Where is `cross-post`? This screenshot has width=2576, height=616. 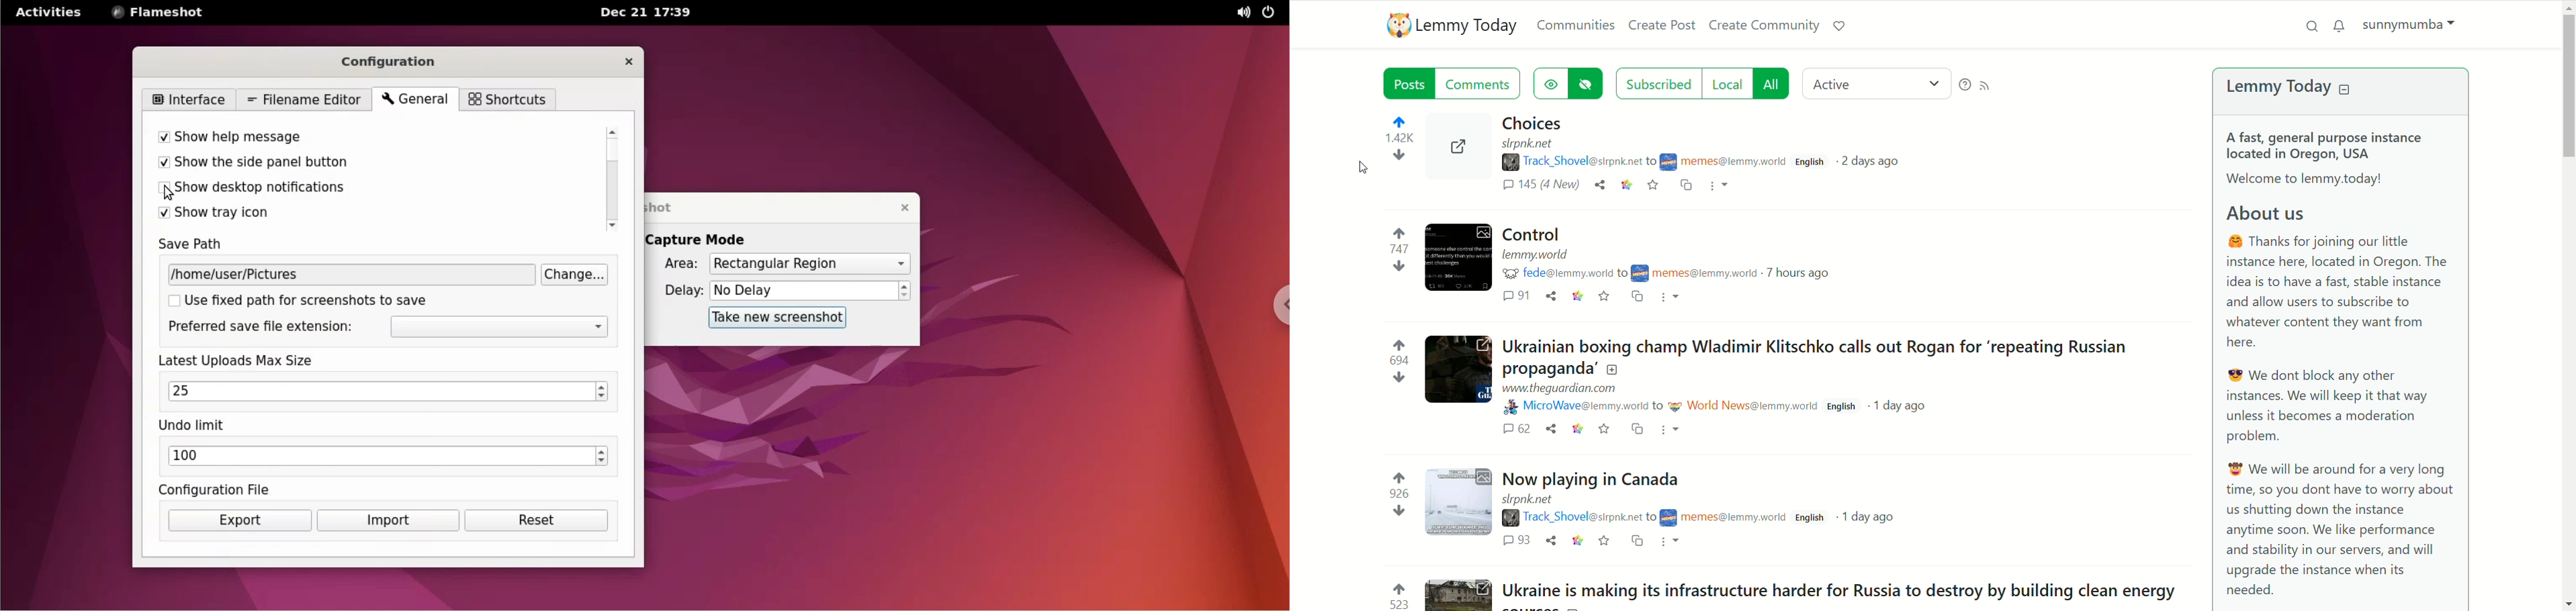 cross-post is located at coordinates (1687, 186).